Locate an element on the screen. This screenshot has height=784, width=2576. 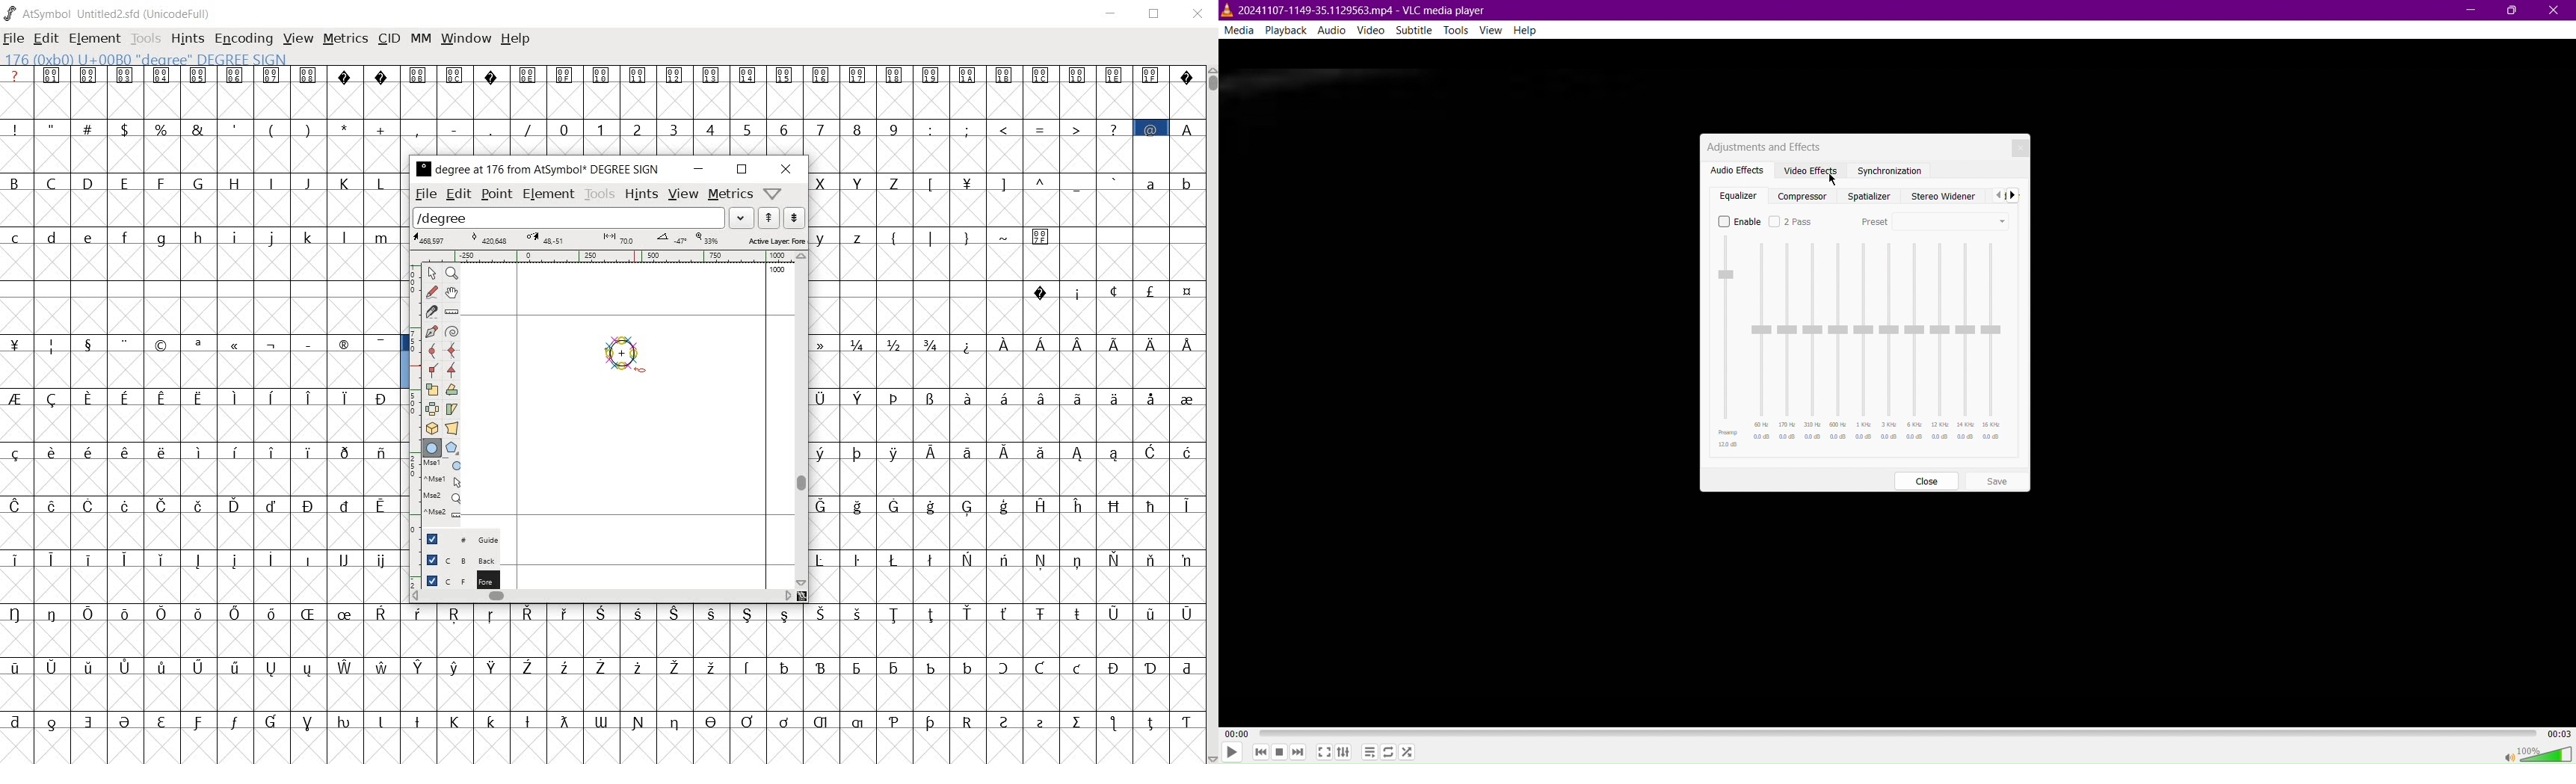
scrollbar is located at coordinates (1211, 413).